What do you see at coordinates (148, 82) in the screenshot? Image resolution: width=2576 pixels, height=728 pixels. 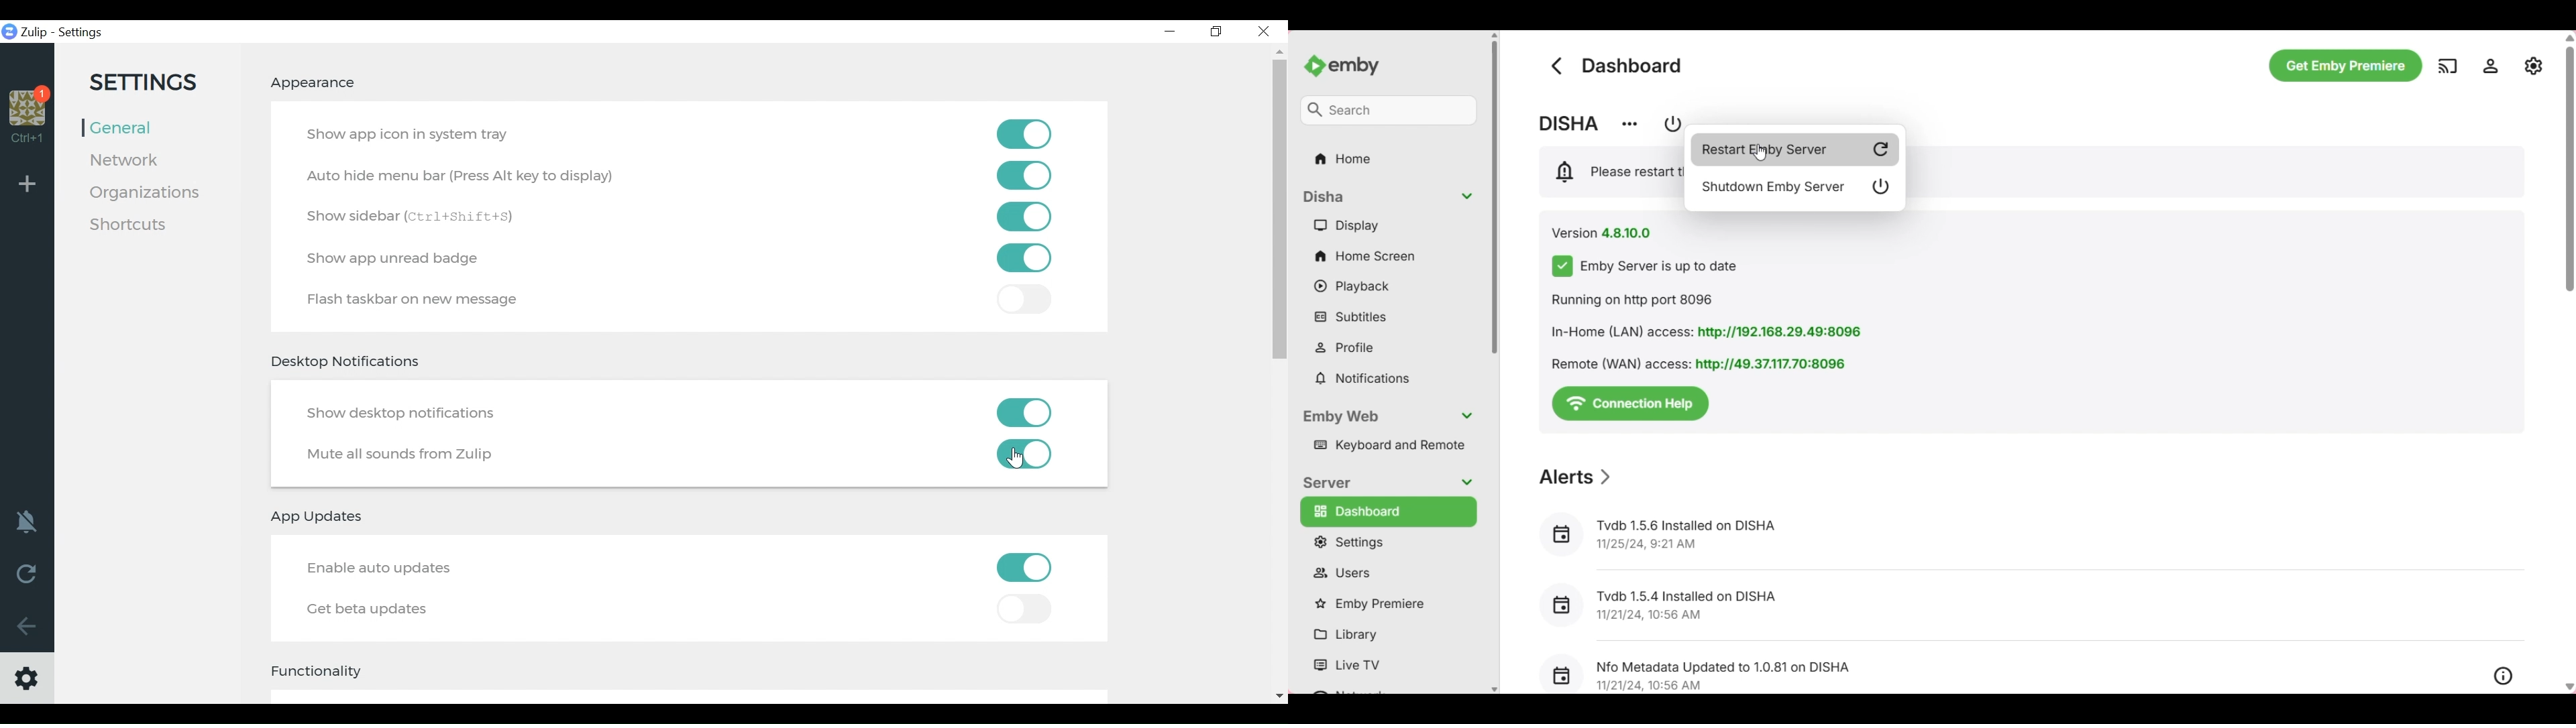 I see `Settings` at bounding box center [148, 82].